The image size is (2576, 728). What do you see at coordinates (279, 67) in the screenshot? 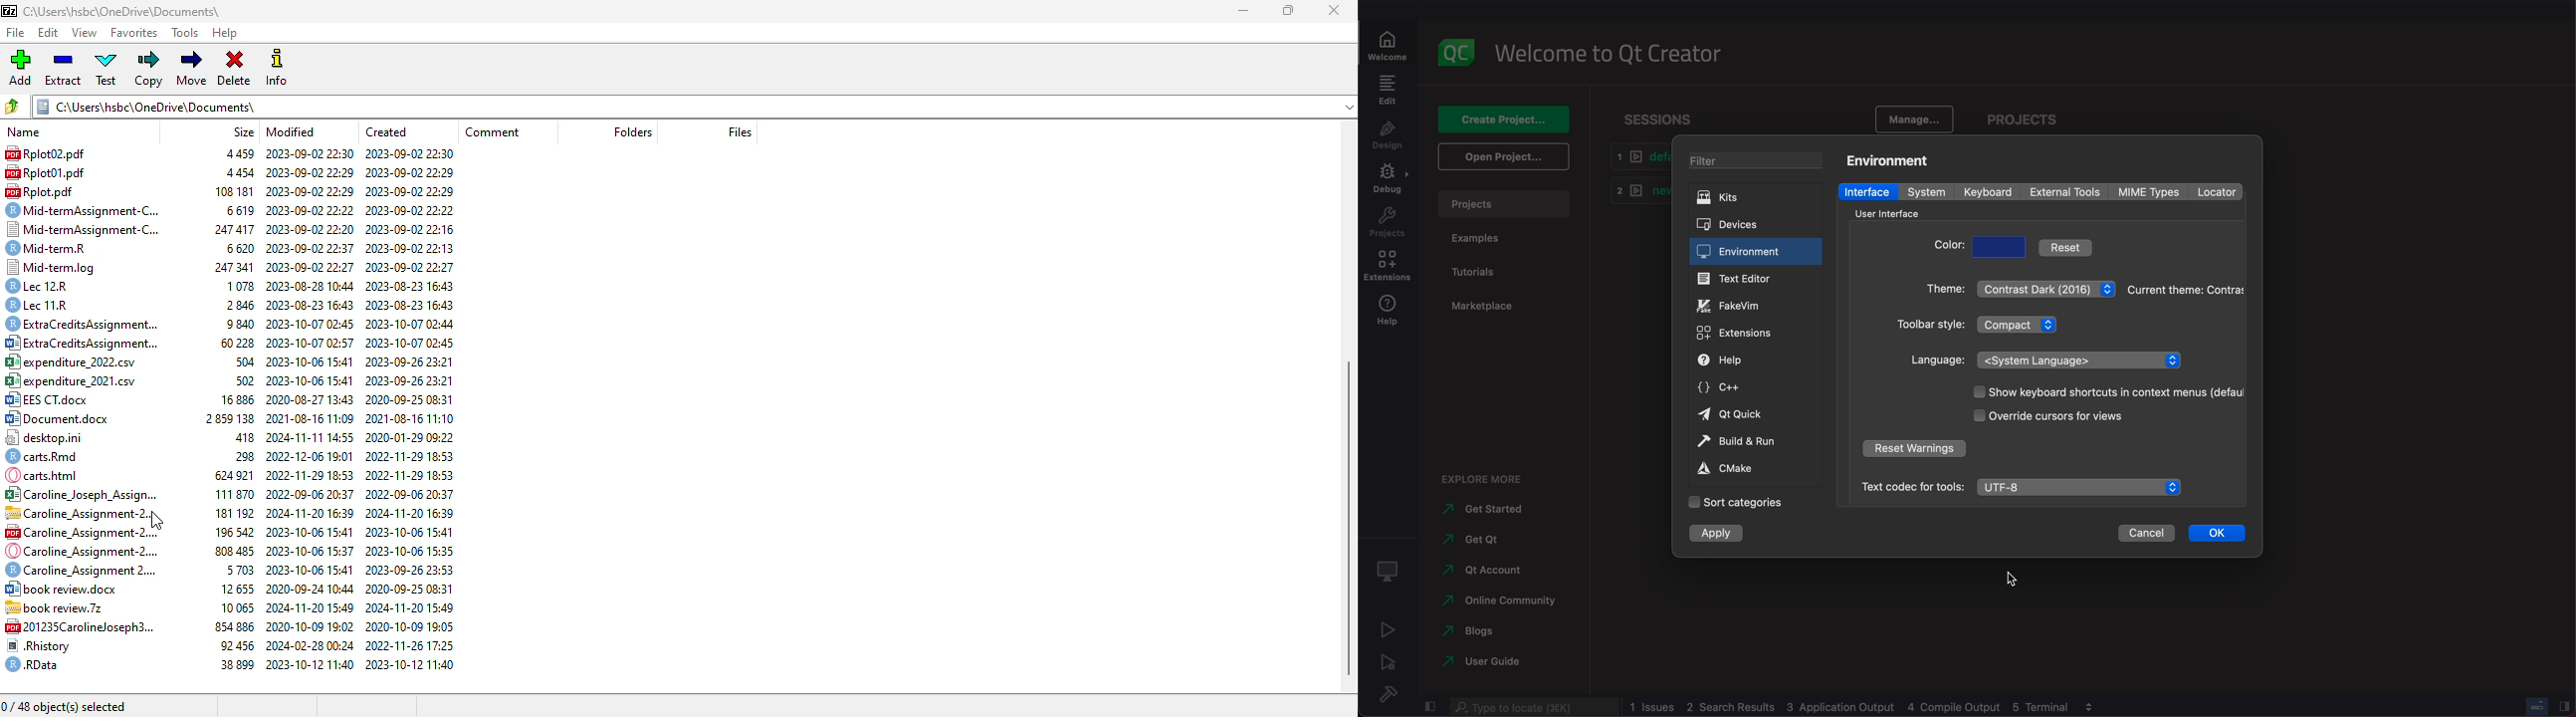
I see `info` at bounding box center [279, 67].